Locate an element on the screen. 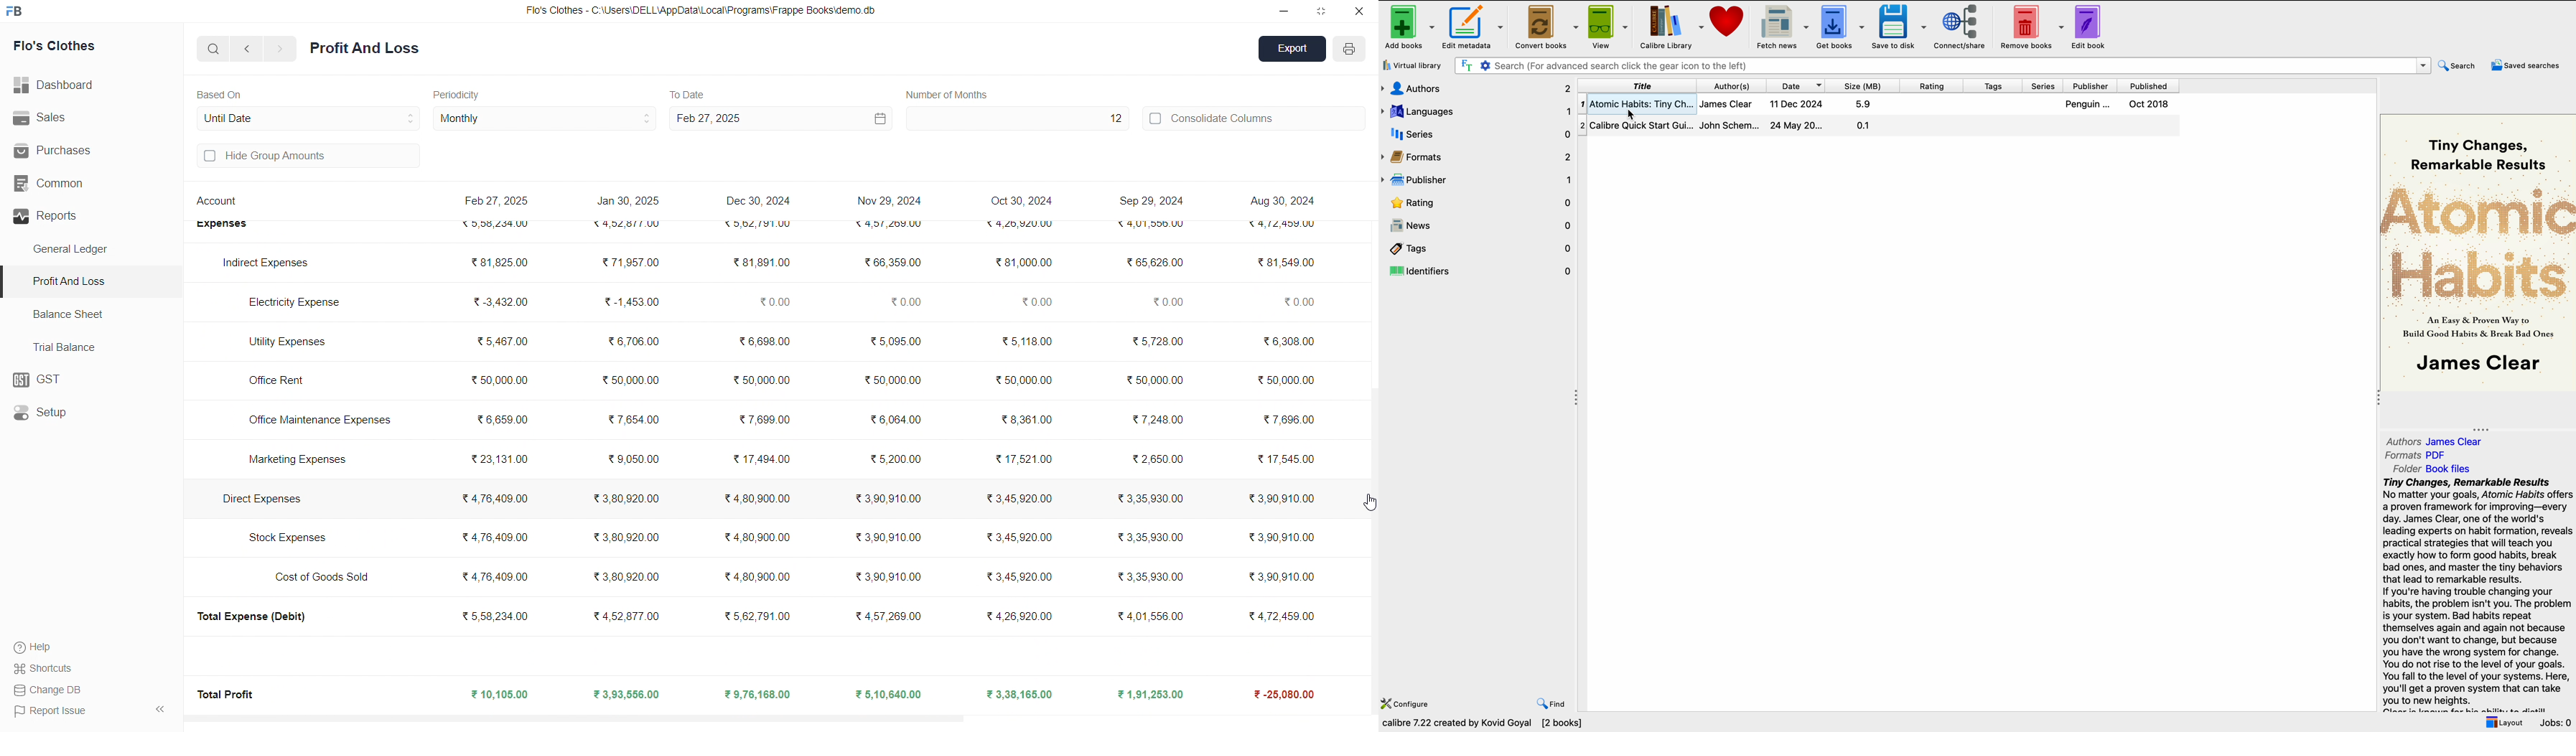 This screenshot has height=756, width=2576. ₹4,57,269.00 is located at coordinates (886, 226).